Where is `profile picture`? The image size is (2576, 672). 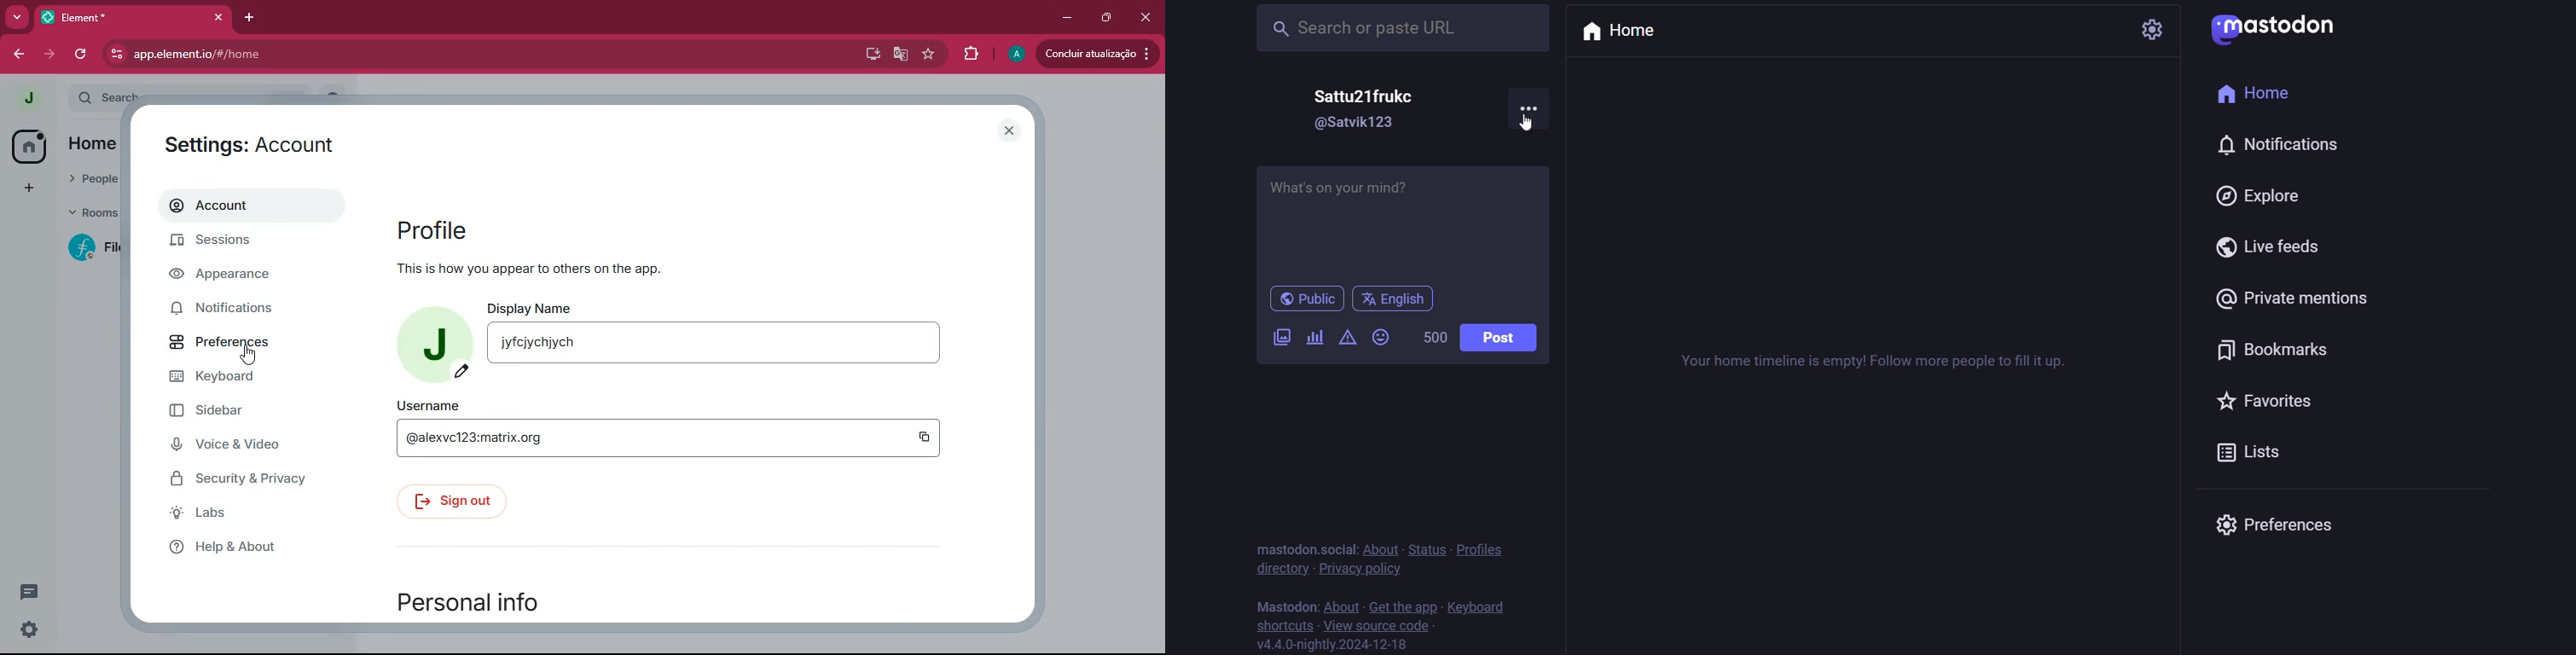
profile picture is located at coordinates (28, 98).